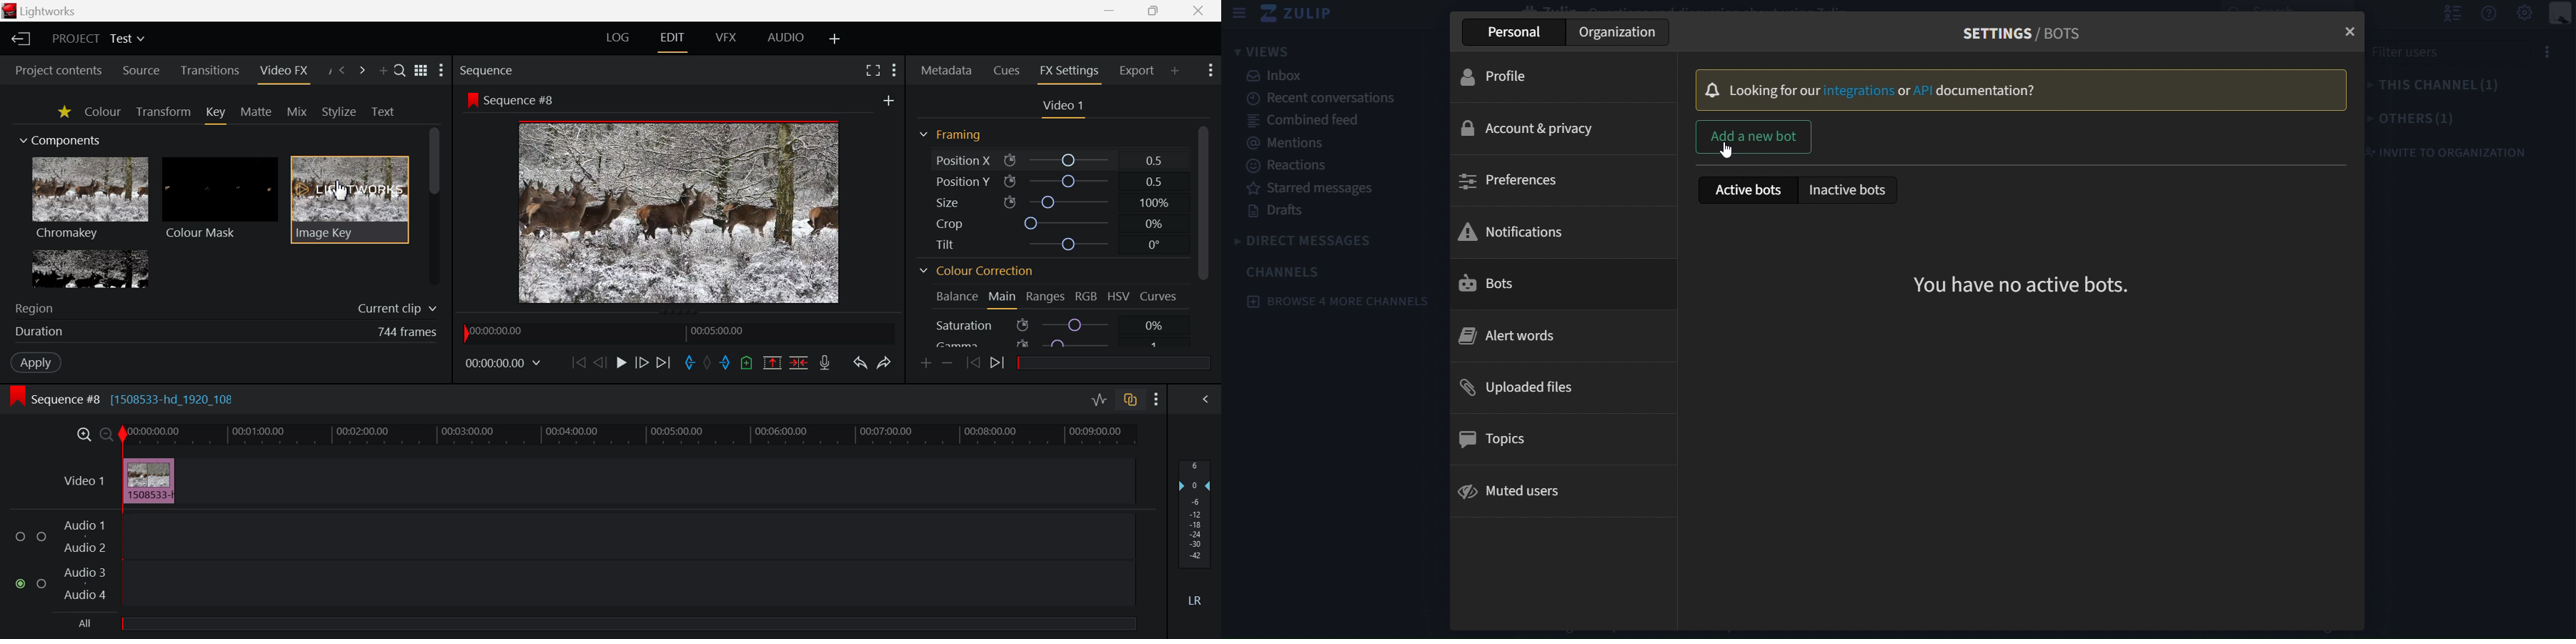 Image resolution: width=2576 pixels, height=644 pixels. What do you see at coordinates (2014, 33) in the screenshot?
I see `settings/ Bots` at bounding box center [2014, 33].